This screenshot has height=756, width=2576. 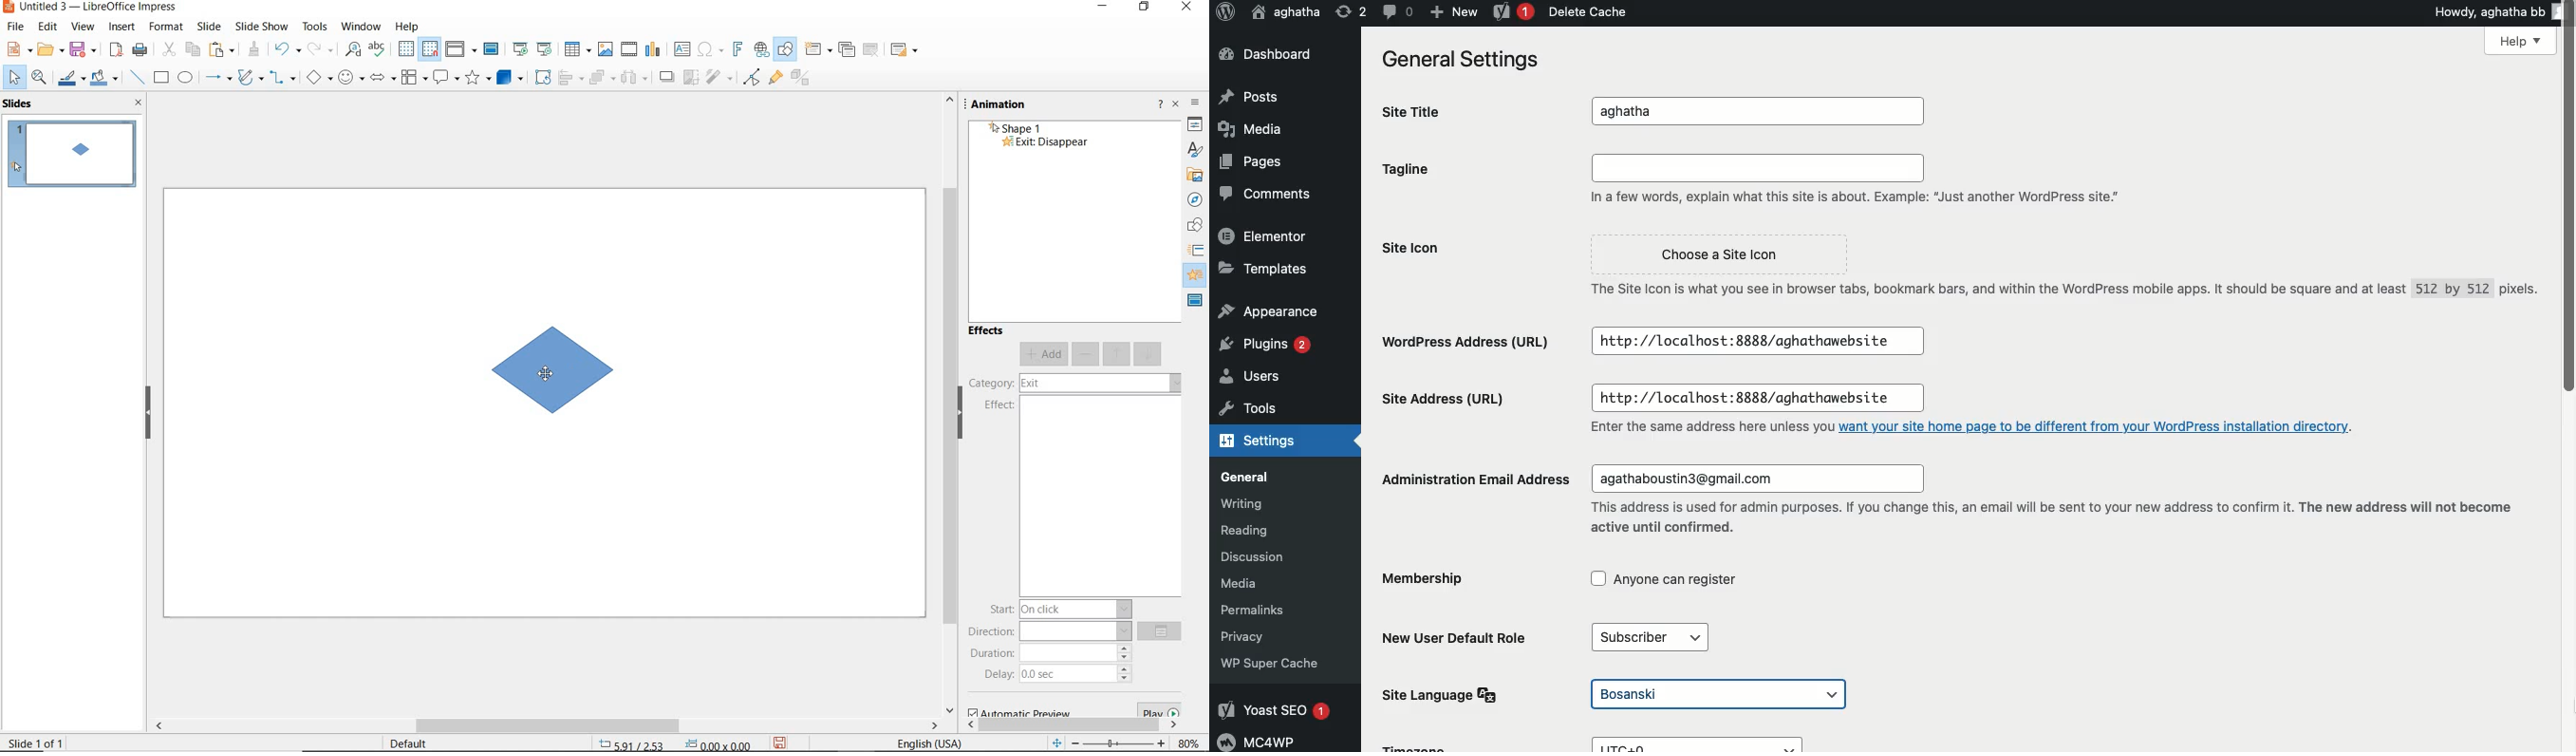 I want to click on icon, so click(x=1196, y=251).